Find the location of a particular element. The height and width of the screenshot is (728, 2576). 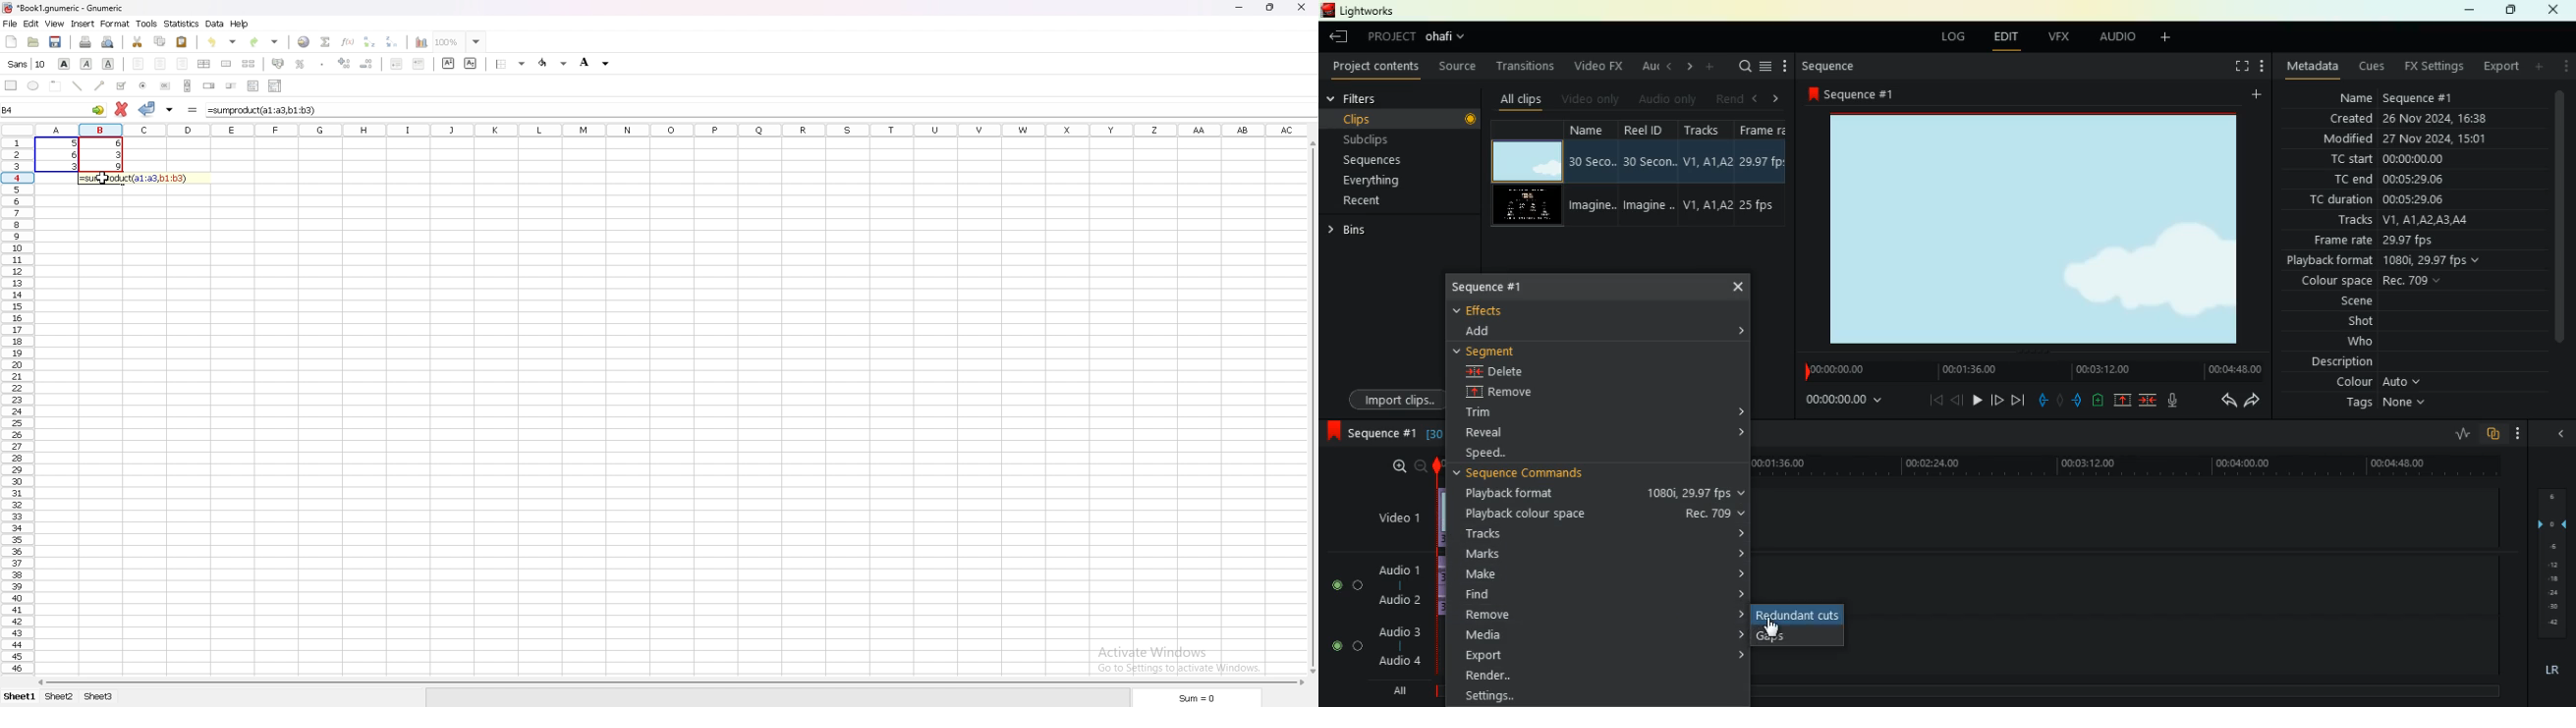

toggle is located at coordinates (1360, 585).